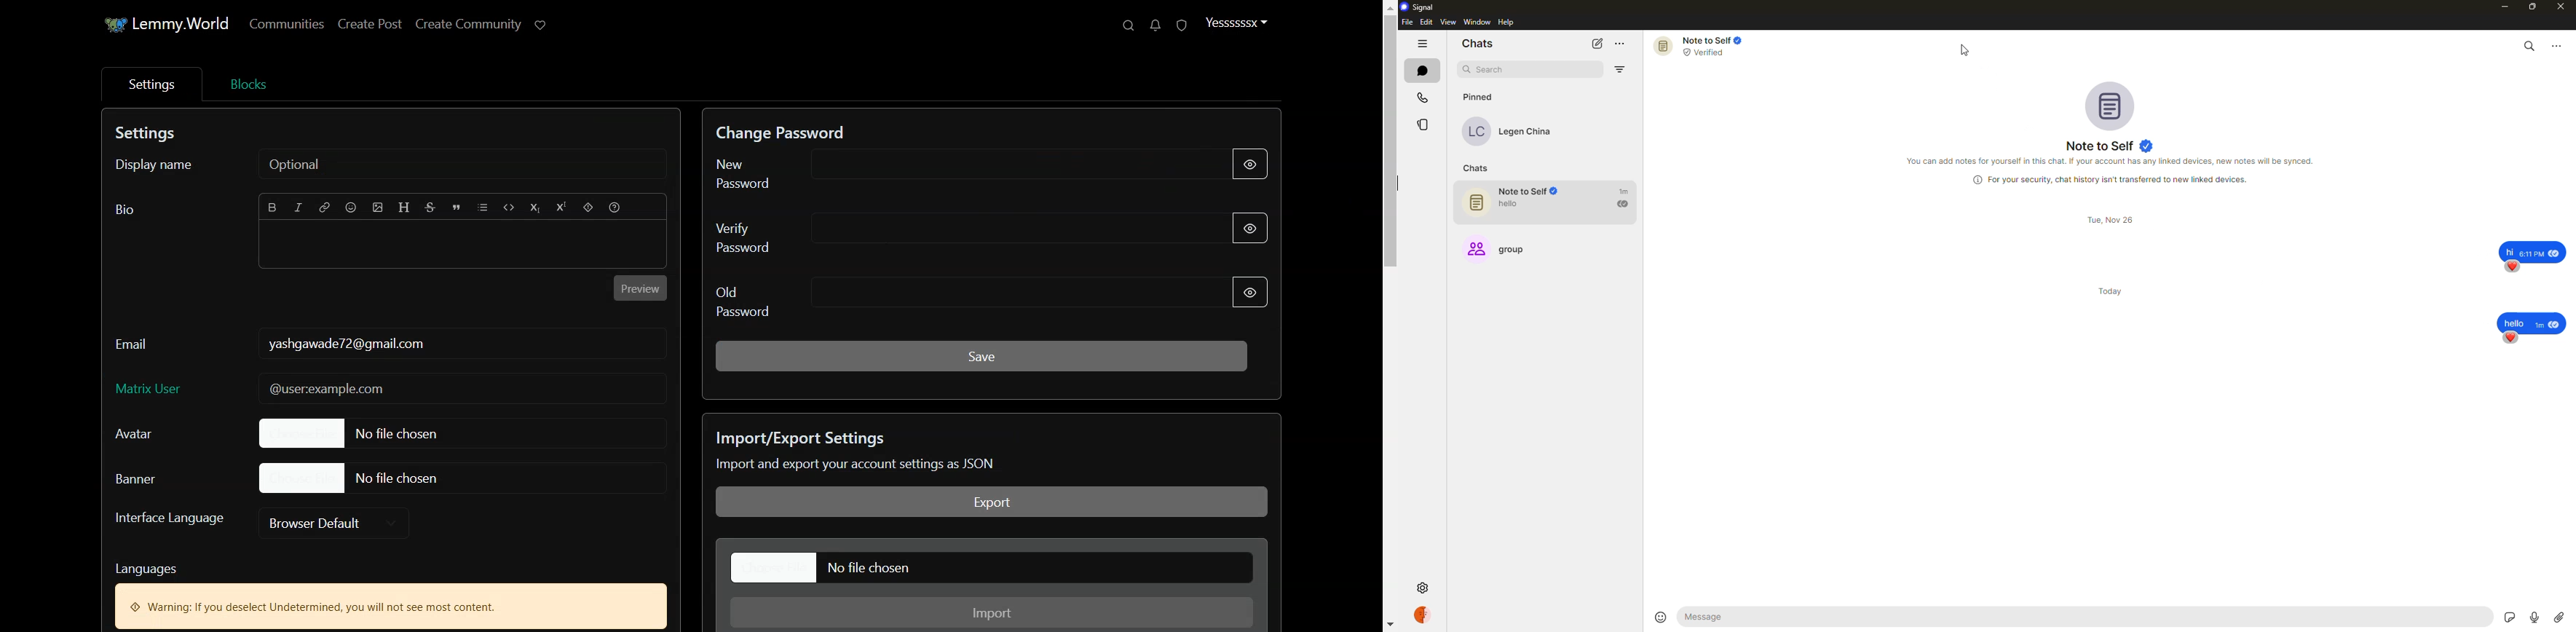  I want to click on search, so click(1506, 69).